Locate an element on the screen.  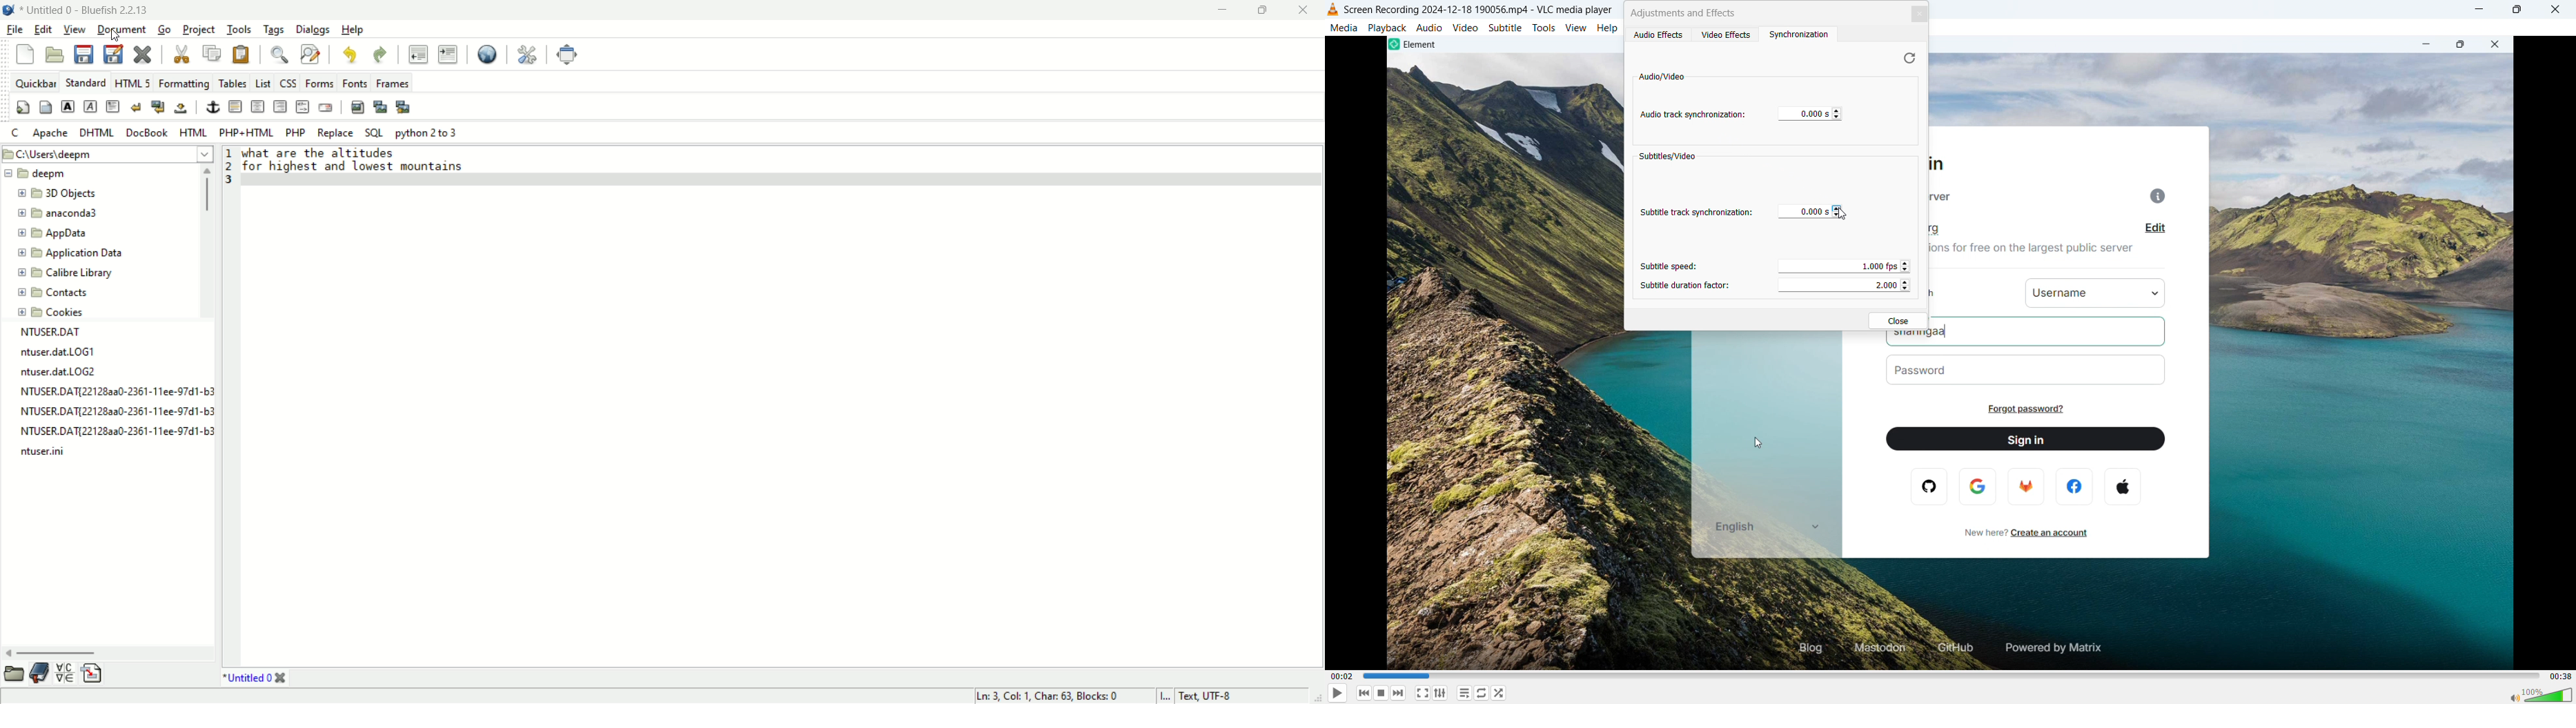
minimize is located at coordinates (2426, 45).